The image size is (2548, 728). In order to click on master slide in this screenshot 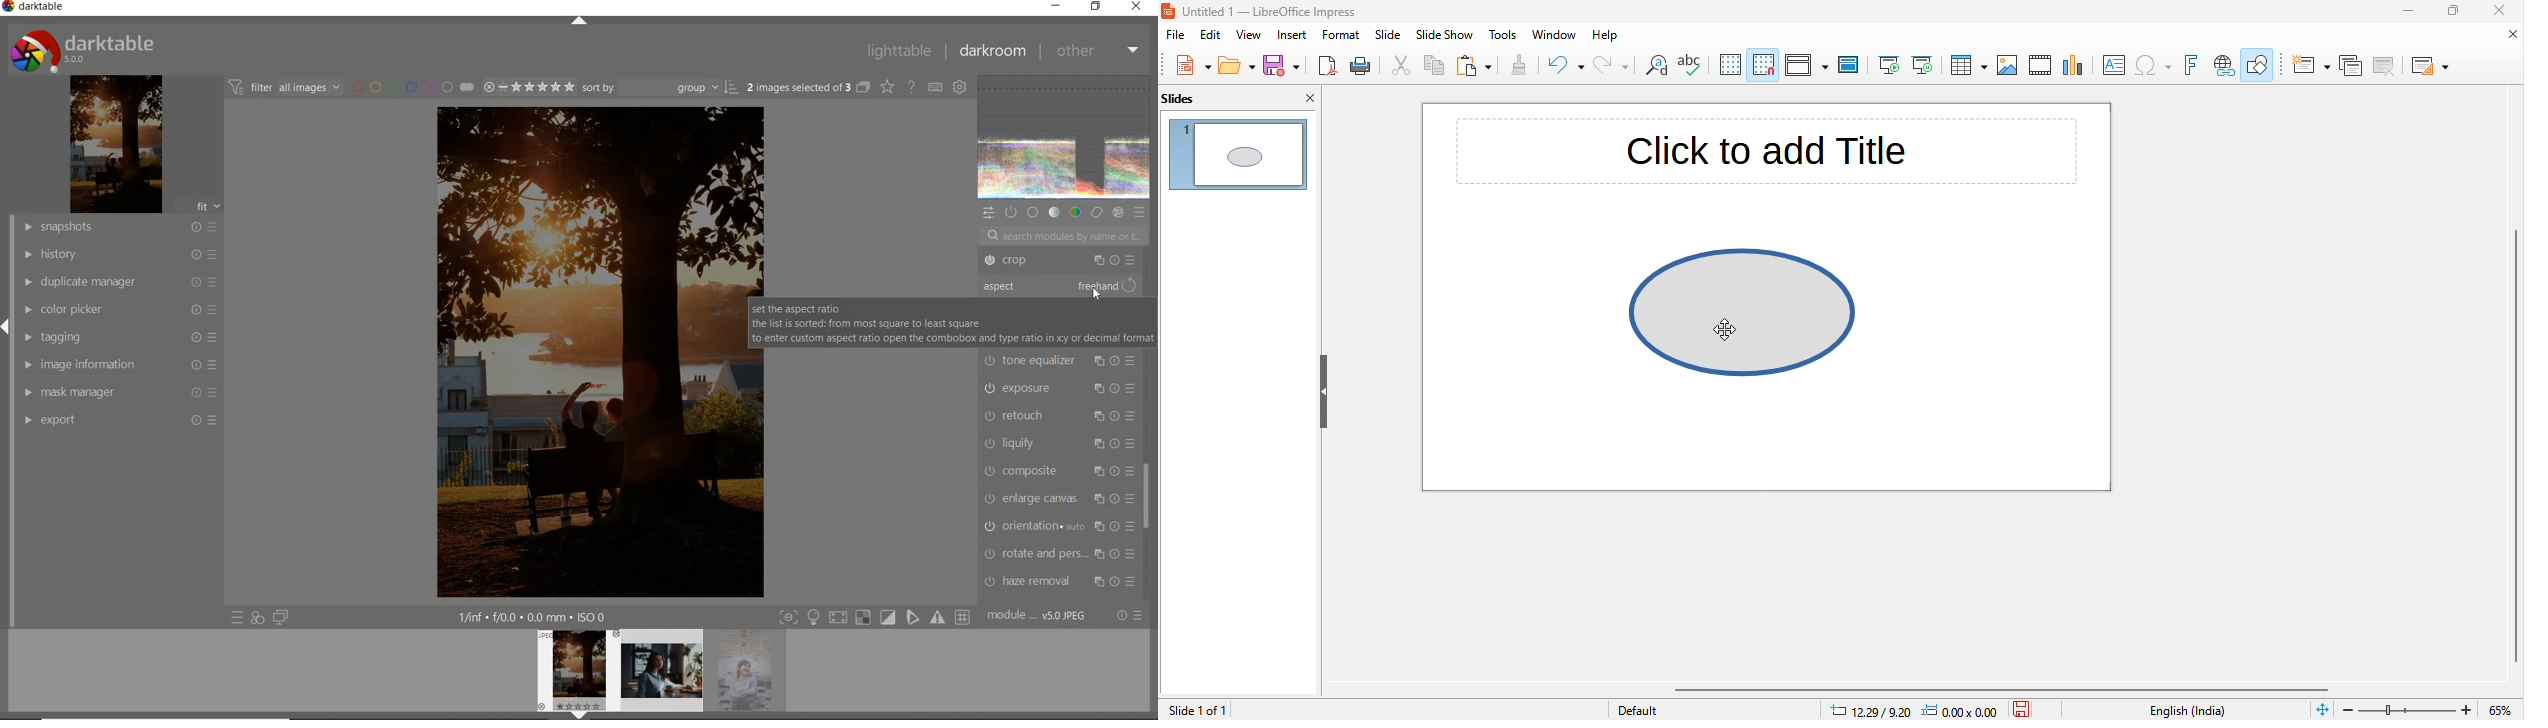, I will do `click(1852, 65)`.